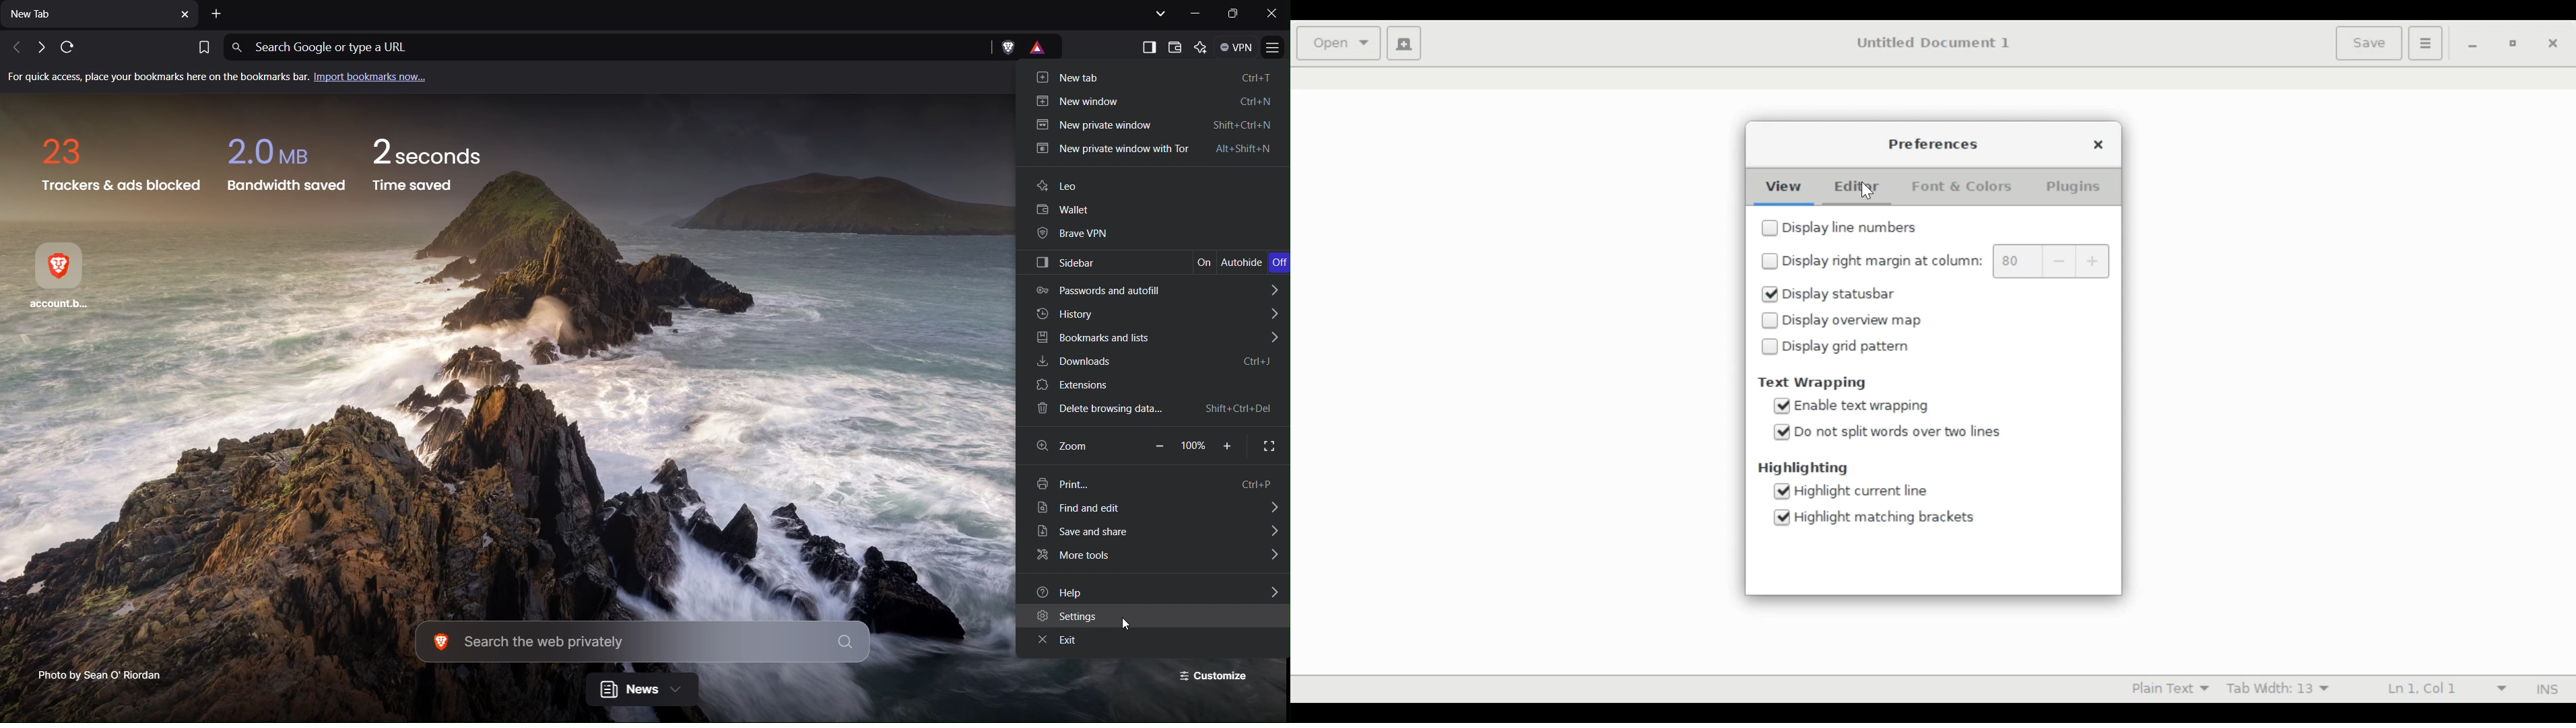 The image size is (2576, 728). What do you see at coordinates (1207, 263) in the screenshot?
I see `On` at bounding box center [1207, 263].